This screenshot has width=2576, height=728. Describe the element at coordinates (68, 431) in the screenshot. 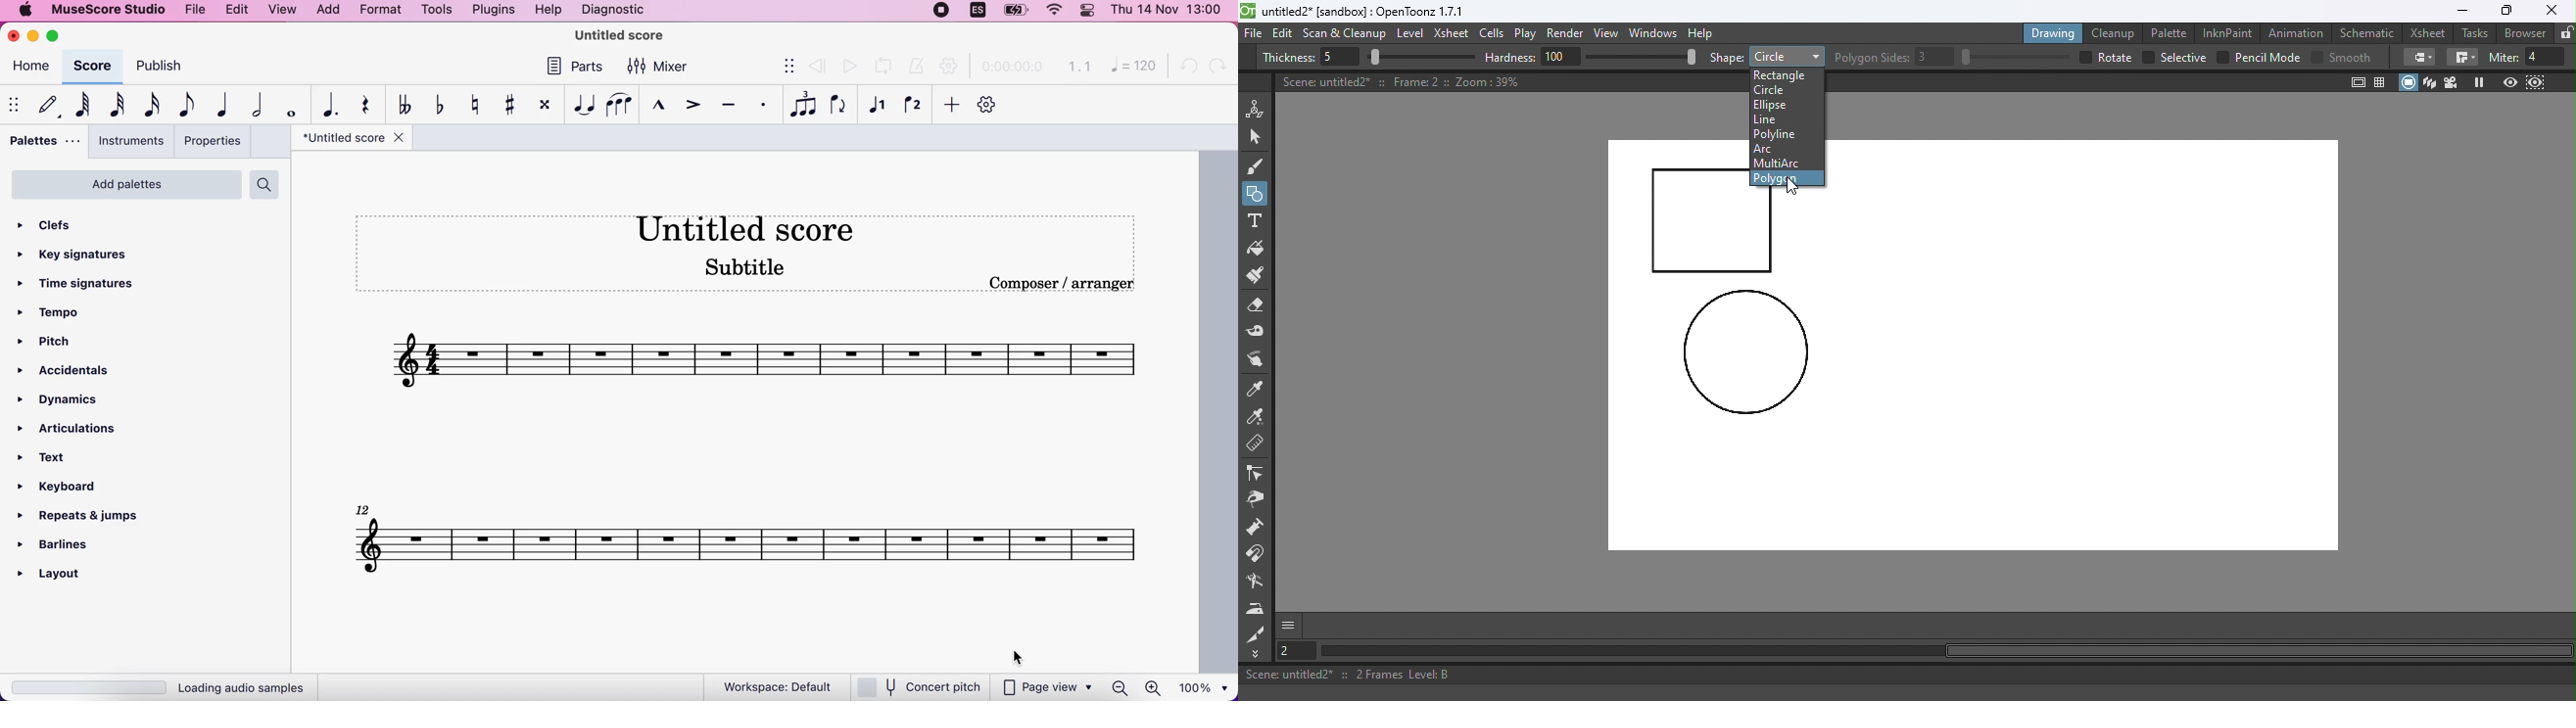

I see `articulations` at that location.